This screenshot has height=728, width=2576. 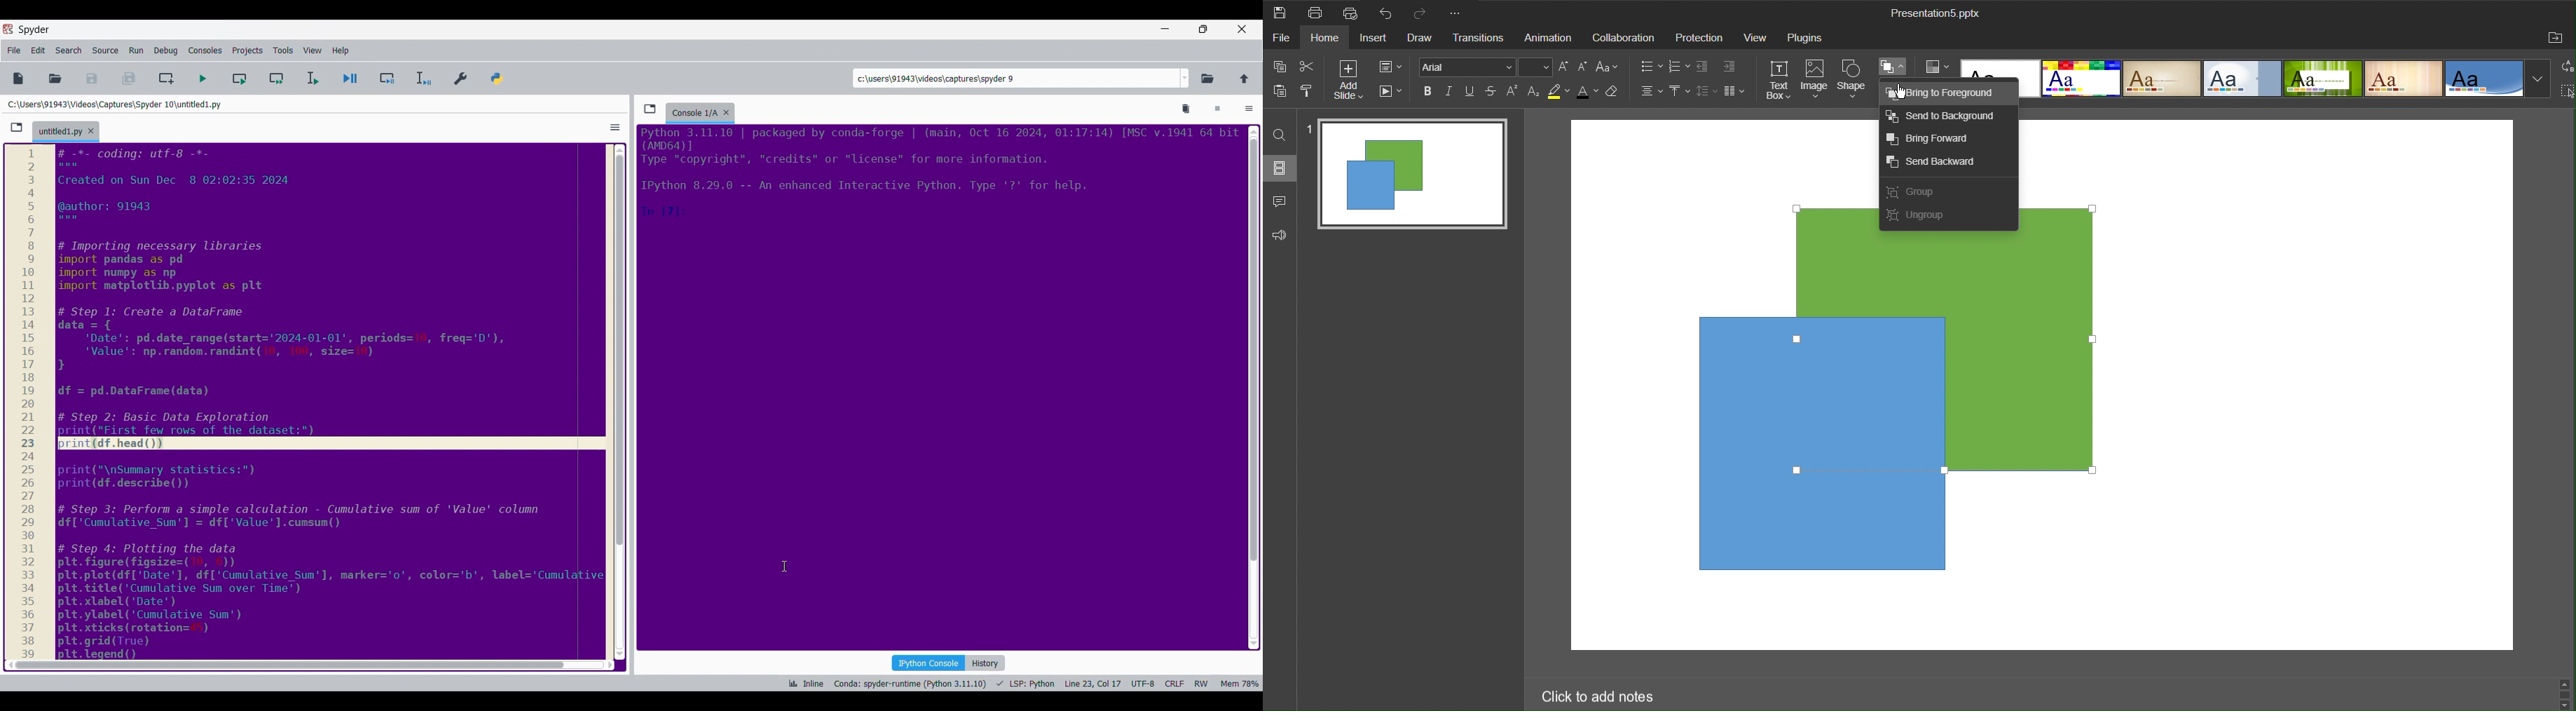 I want to click on Italic, so click(x=1448, y=90).